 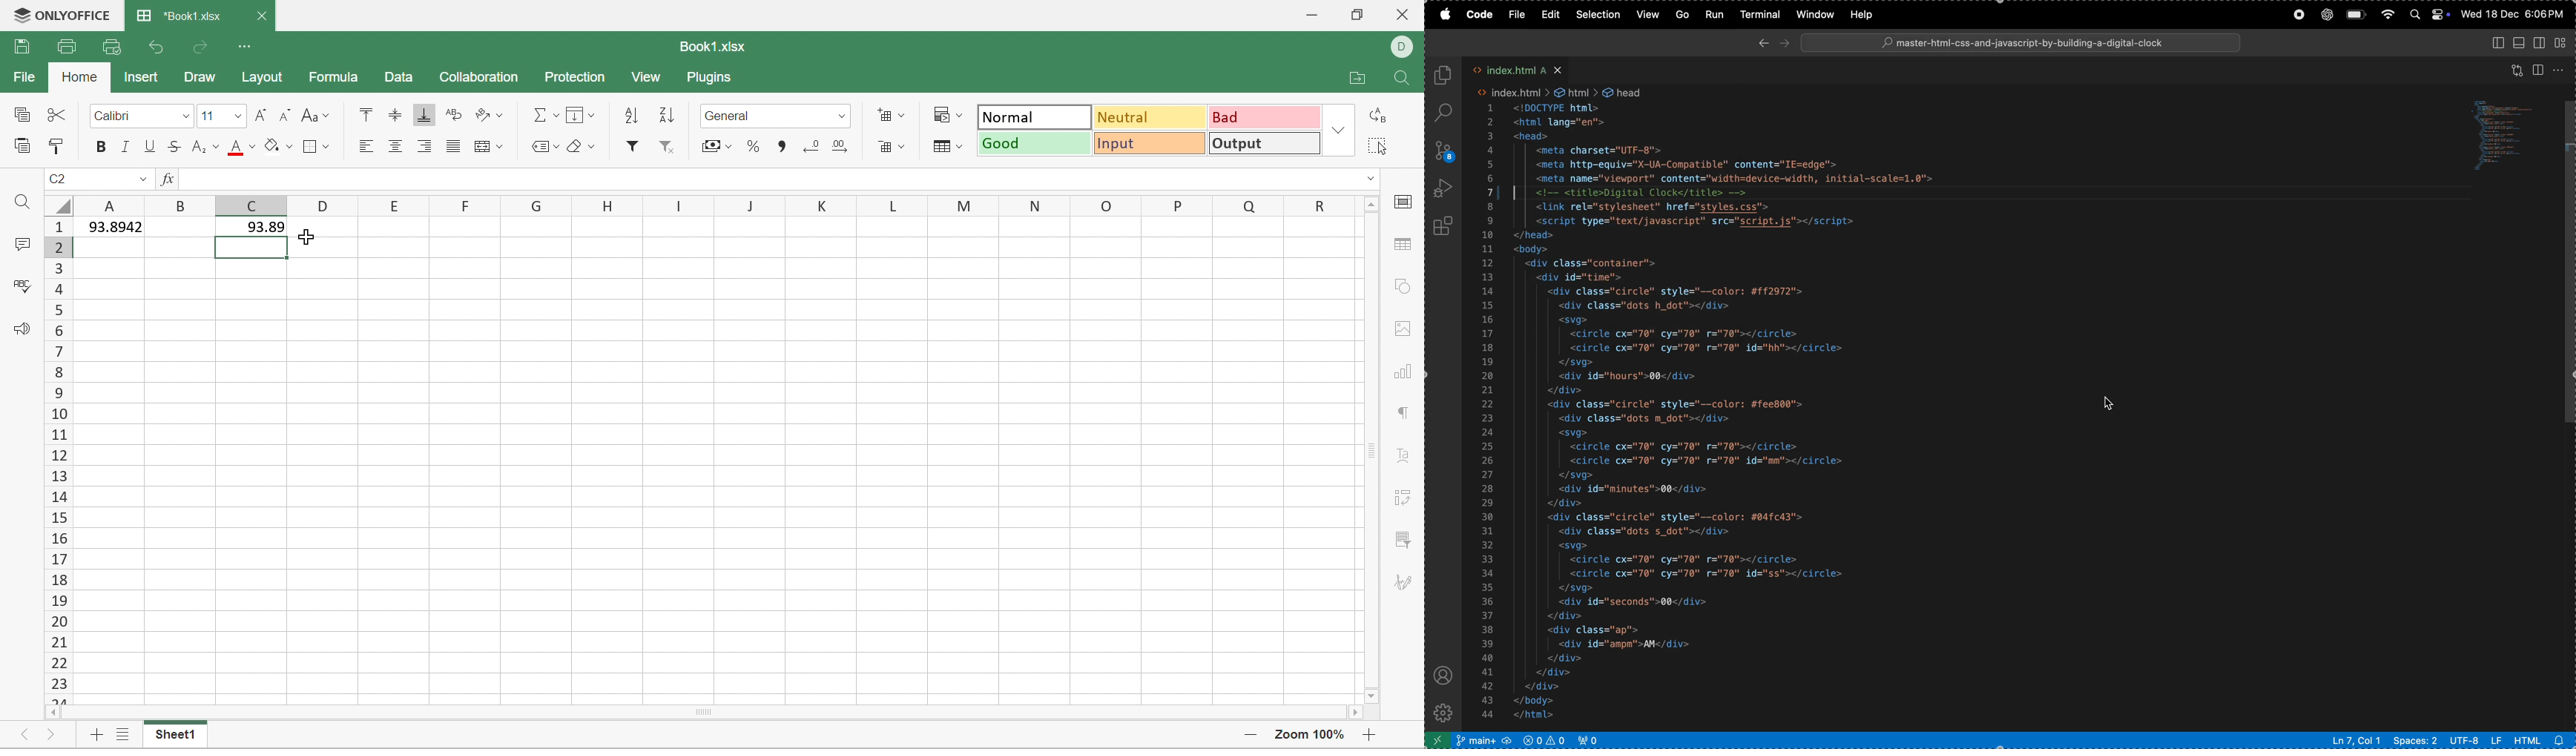 What do you see at coordinates (671, 146) in the screenshot?
I see `Remove filter` at bounding box center [671, 146].